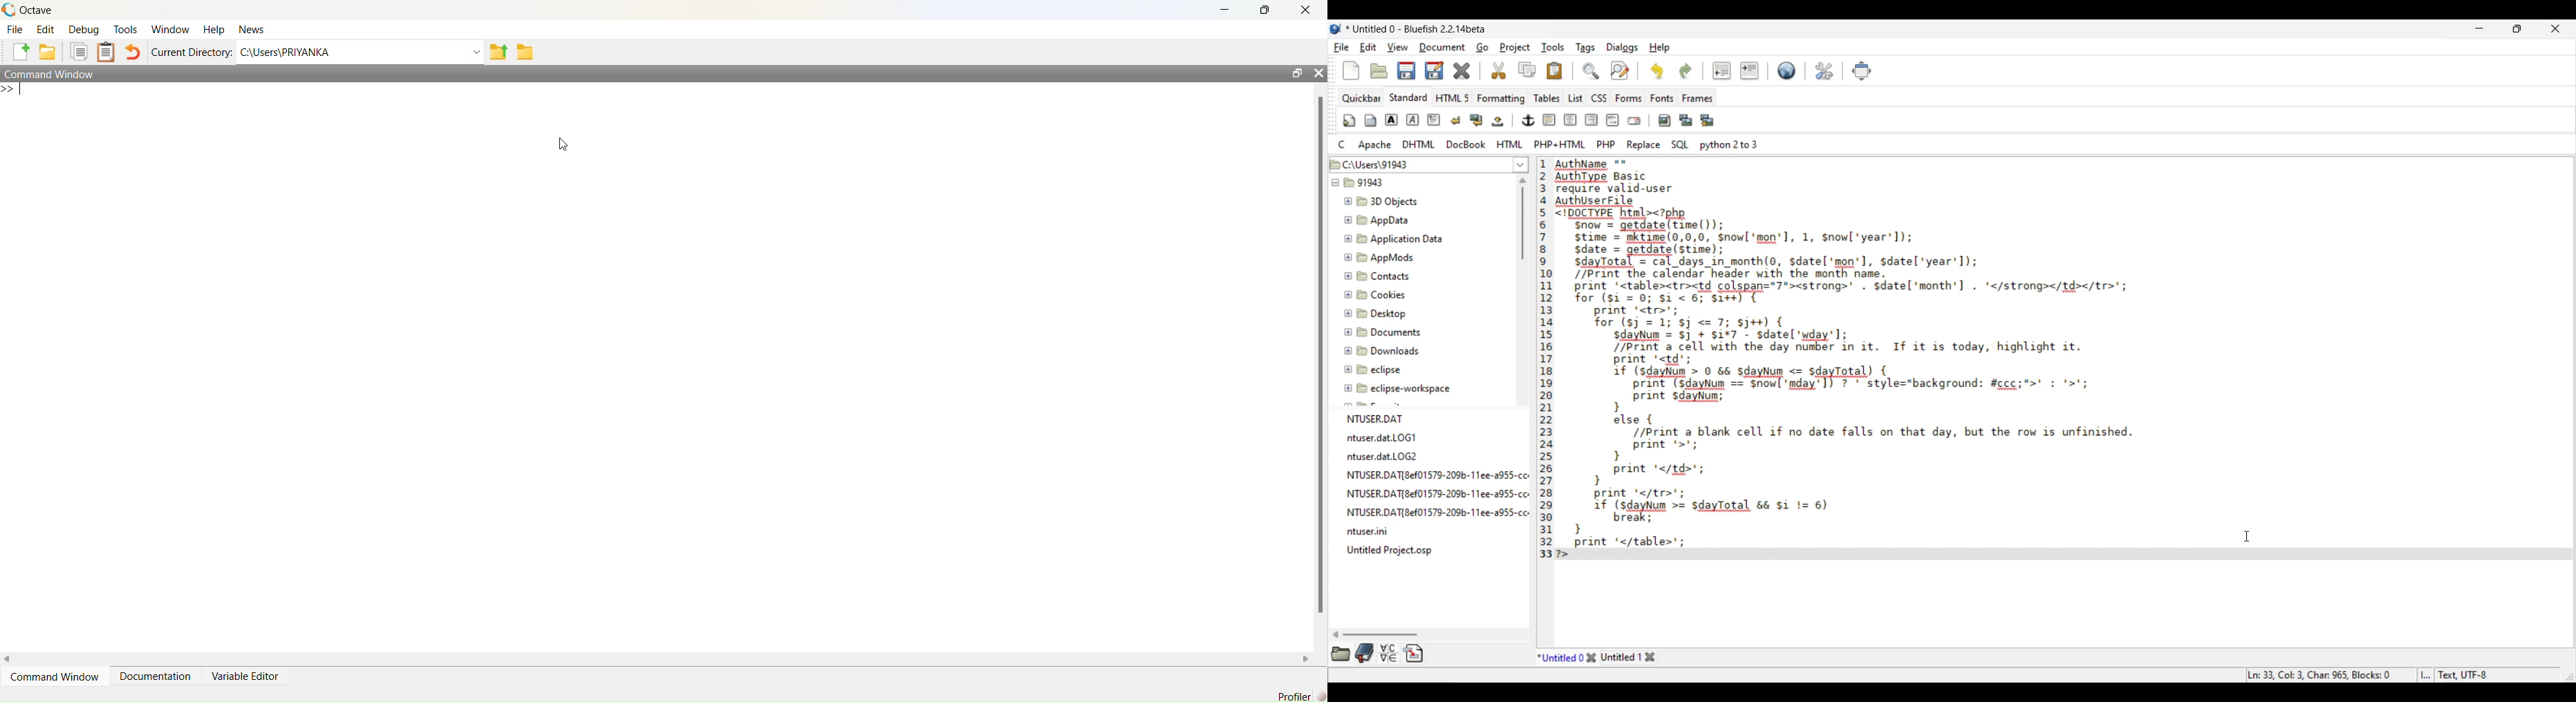 Image resolution: width=2576 pixels, height=728 pixels. What do you see at coordinates (124, 28) in the screenshot?
I see `tools` at bounding box center [124, 28].